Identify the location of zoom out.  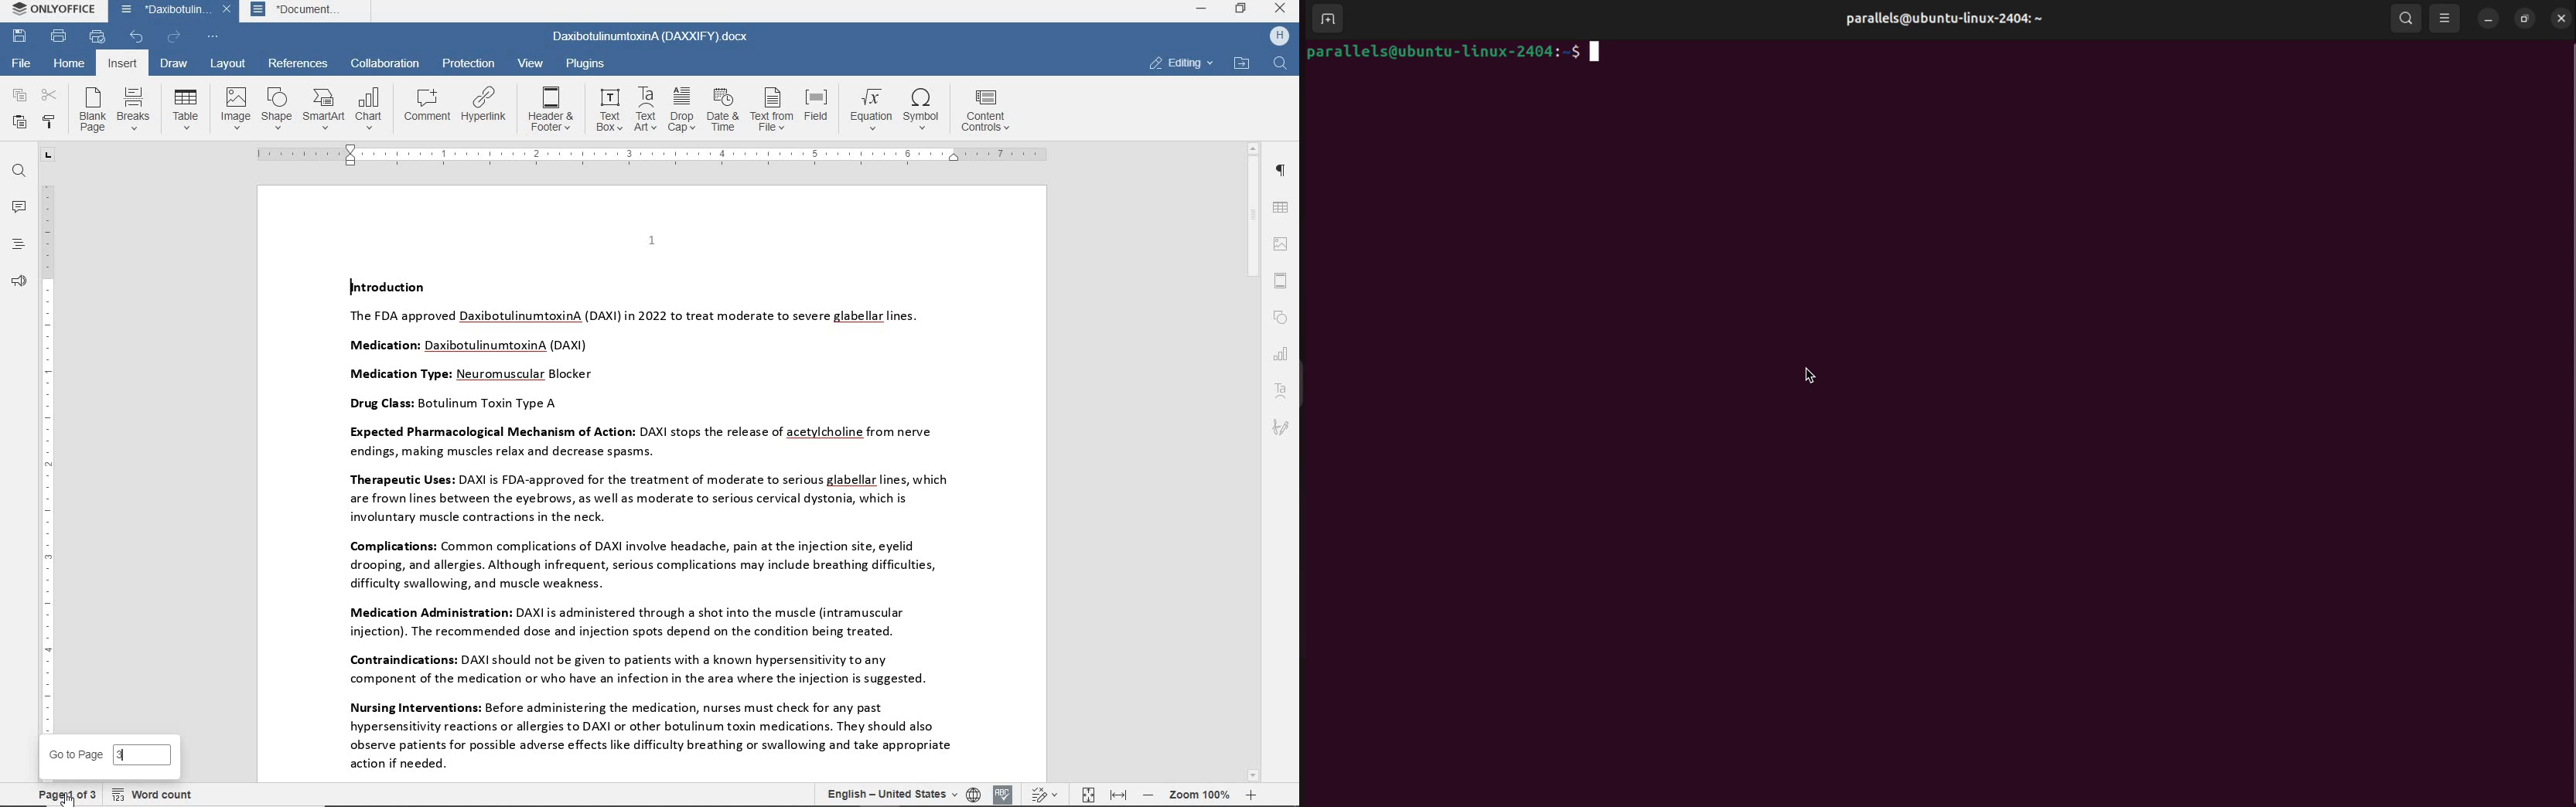
(1148, 795).